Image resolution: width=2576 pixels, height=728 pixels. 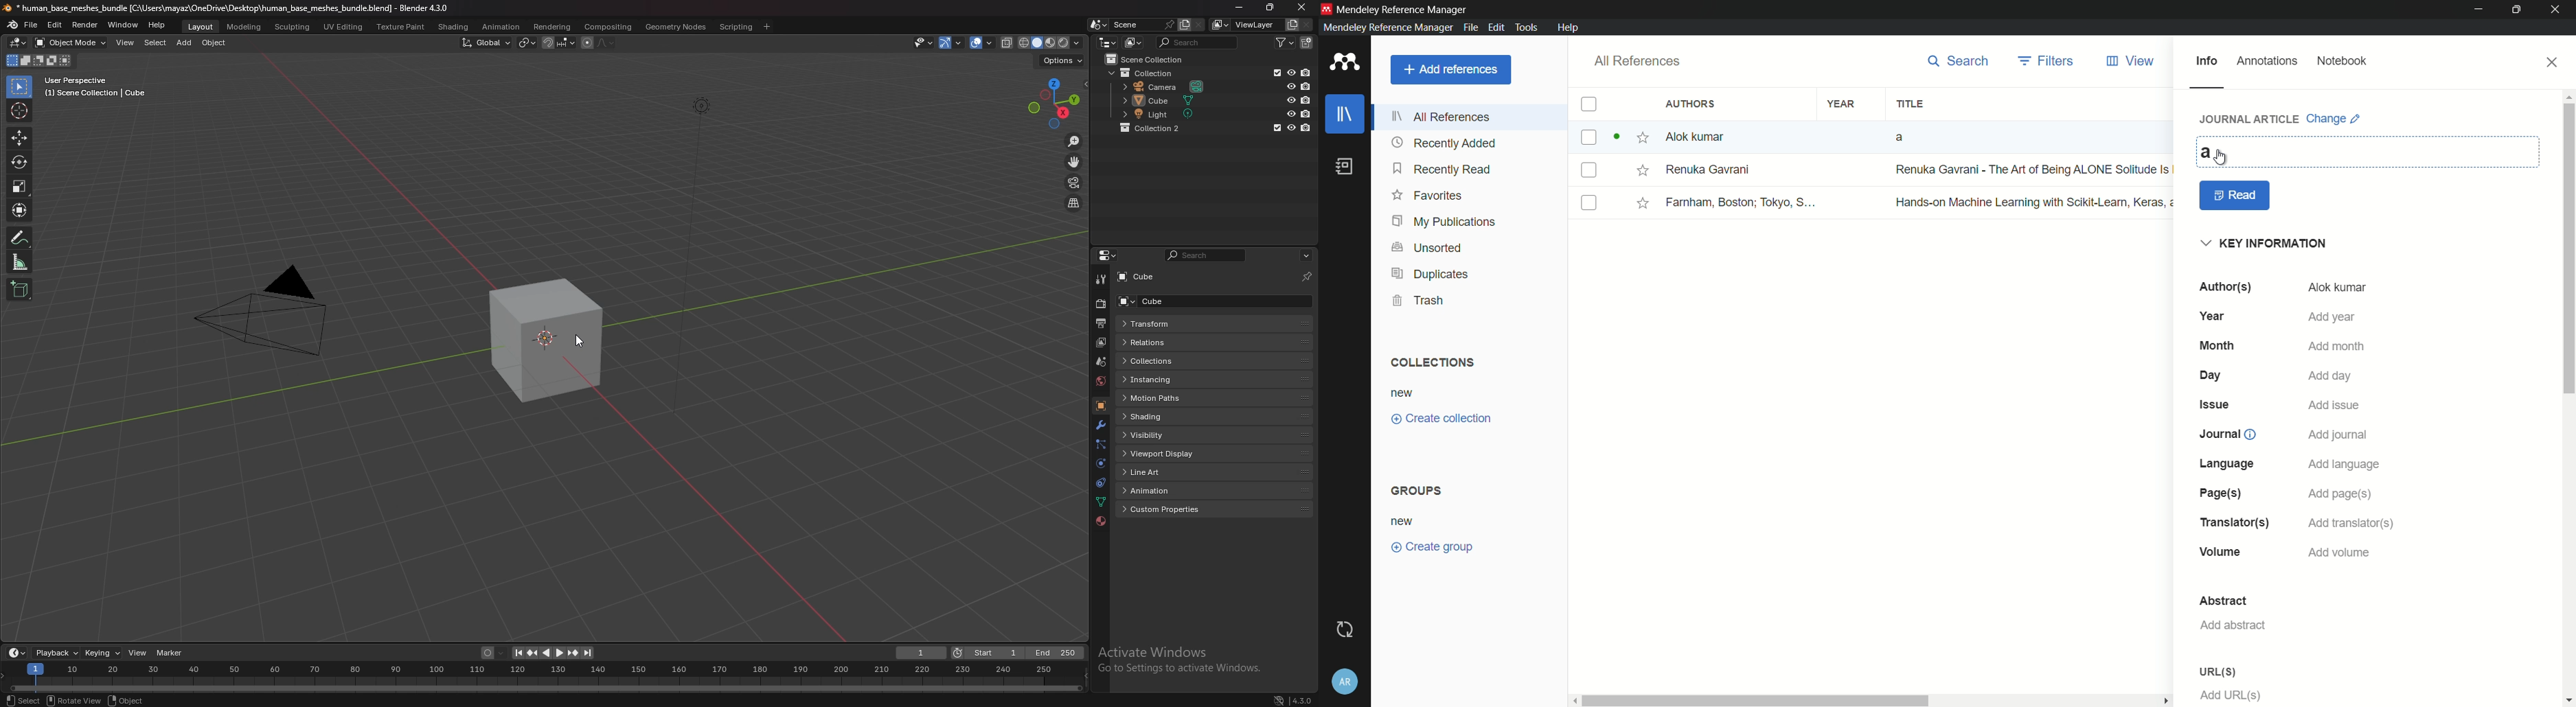 I want to click on my publications, so click(x=1445, y=223).